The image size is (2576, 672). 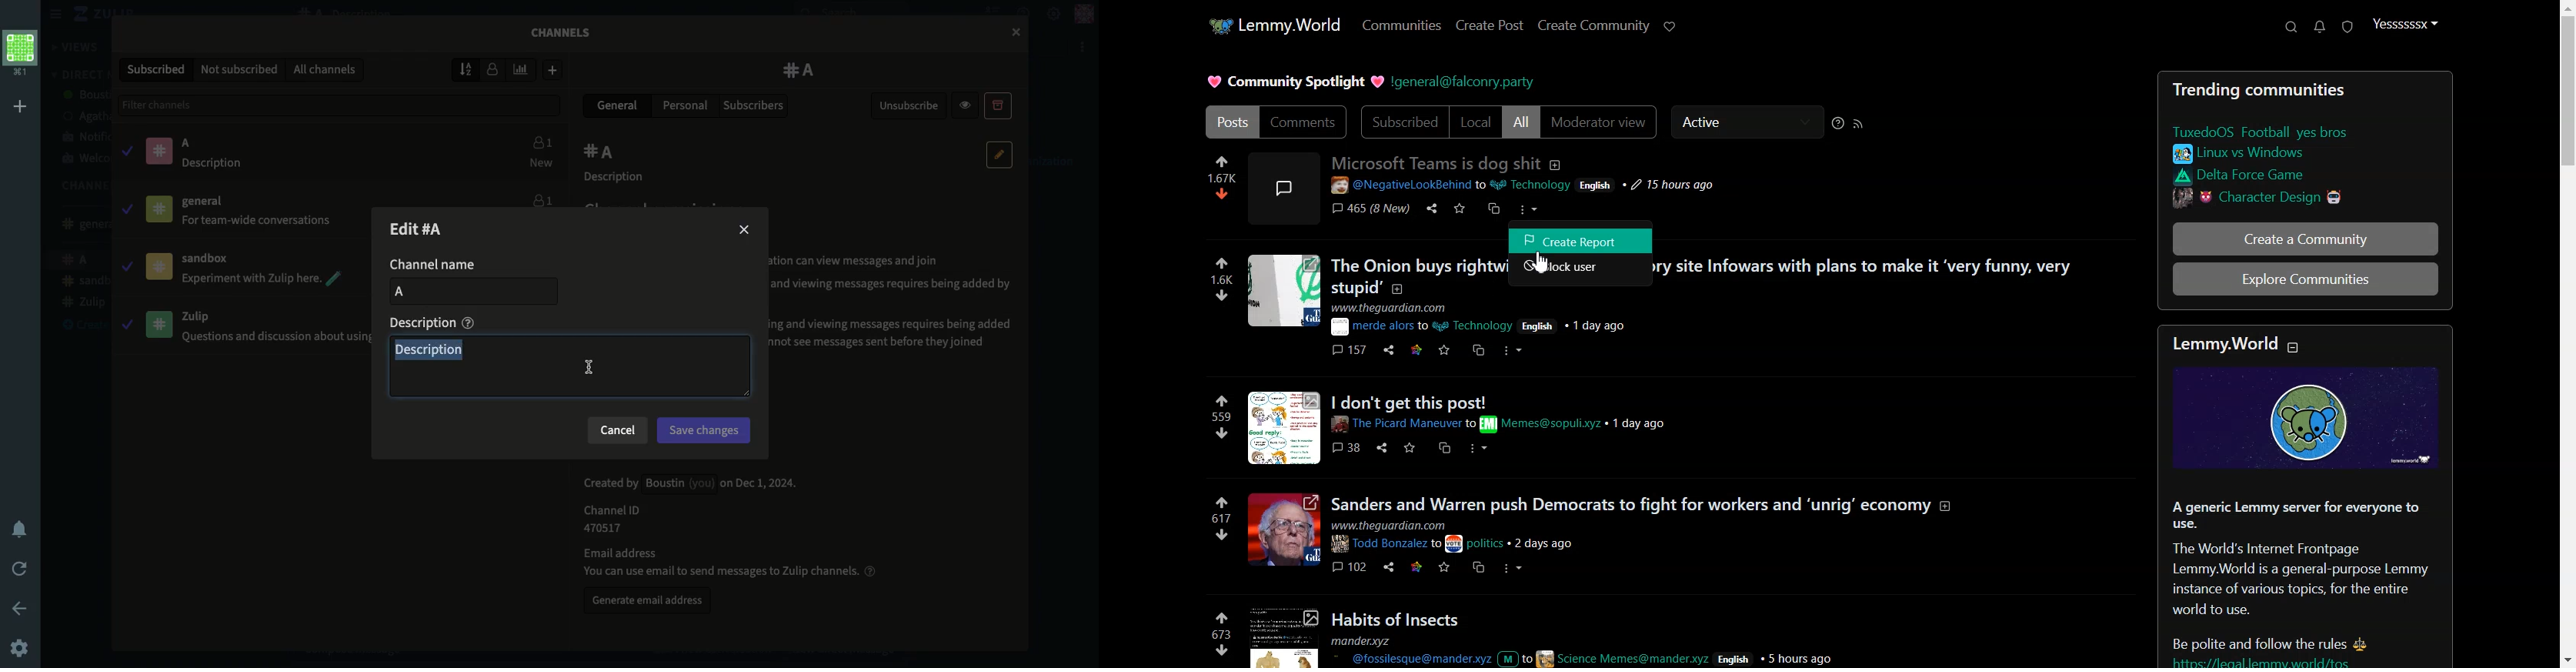 I want to click on Options, so click(x=1084, y=47).